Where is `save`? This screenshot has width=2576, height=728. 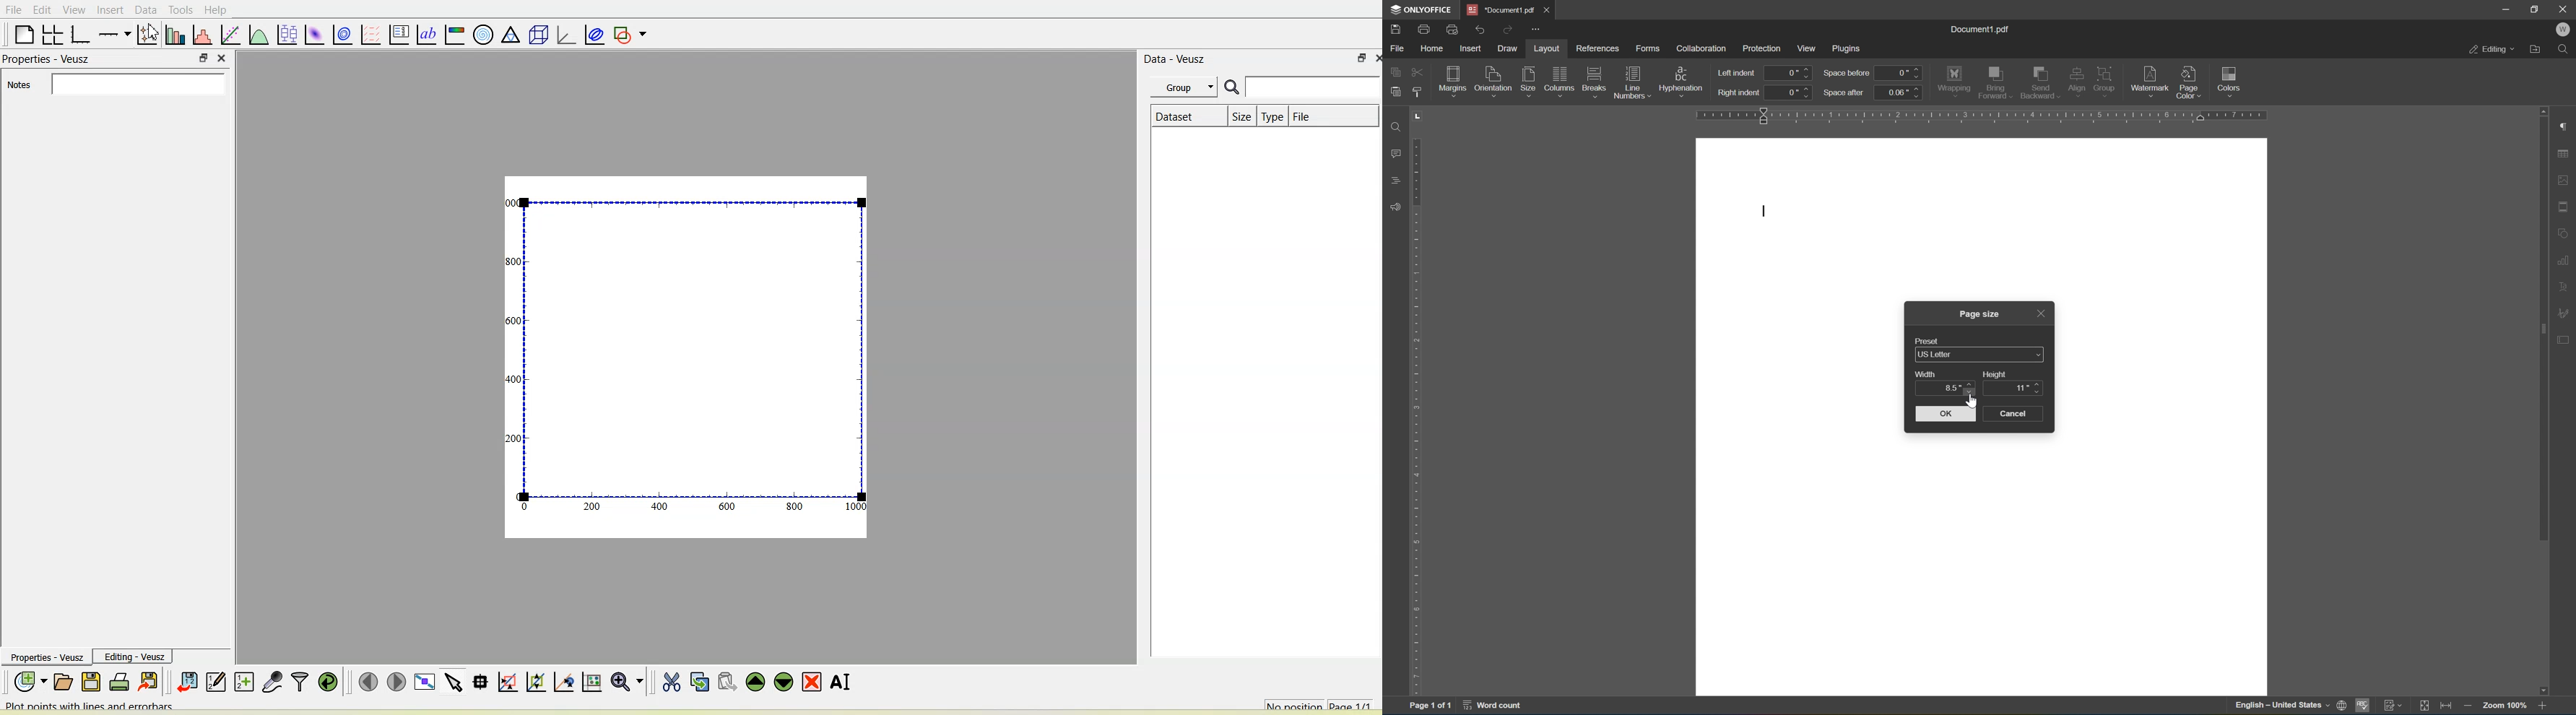 save is located at coordinates (1395, 28).